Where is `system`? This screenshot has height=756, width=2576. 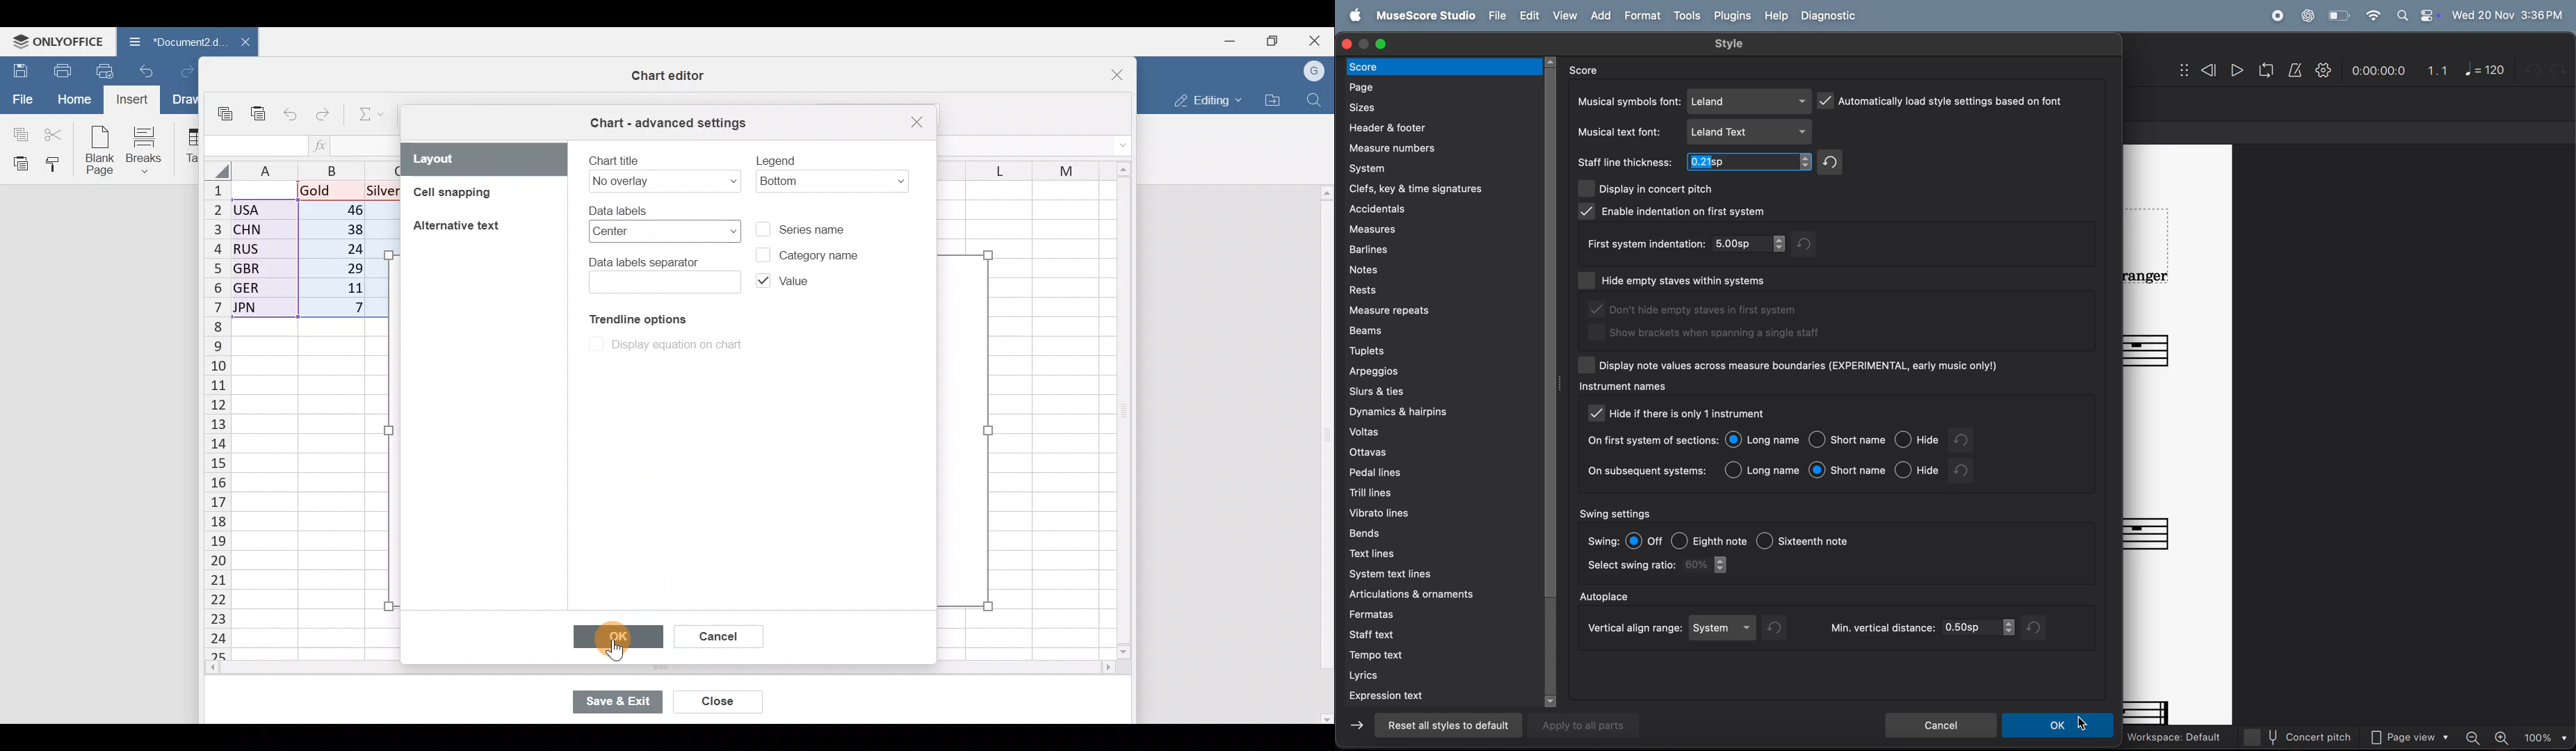
system is located at coordinates (1725, 628).